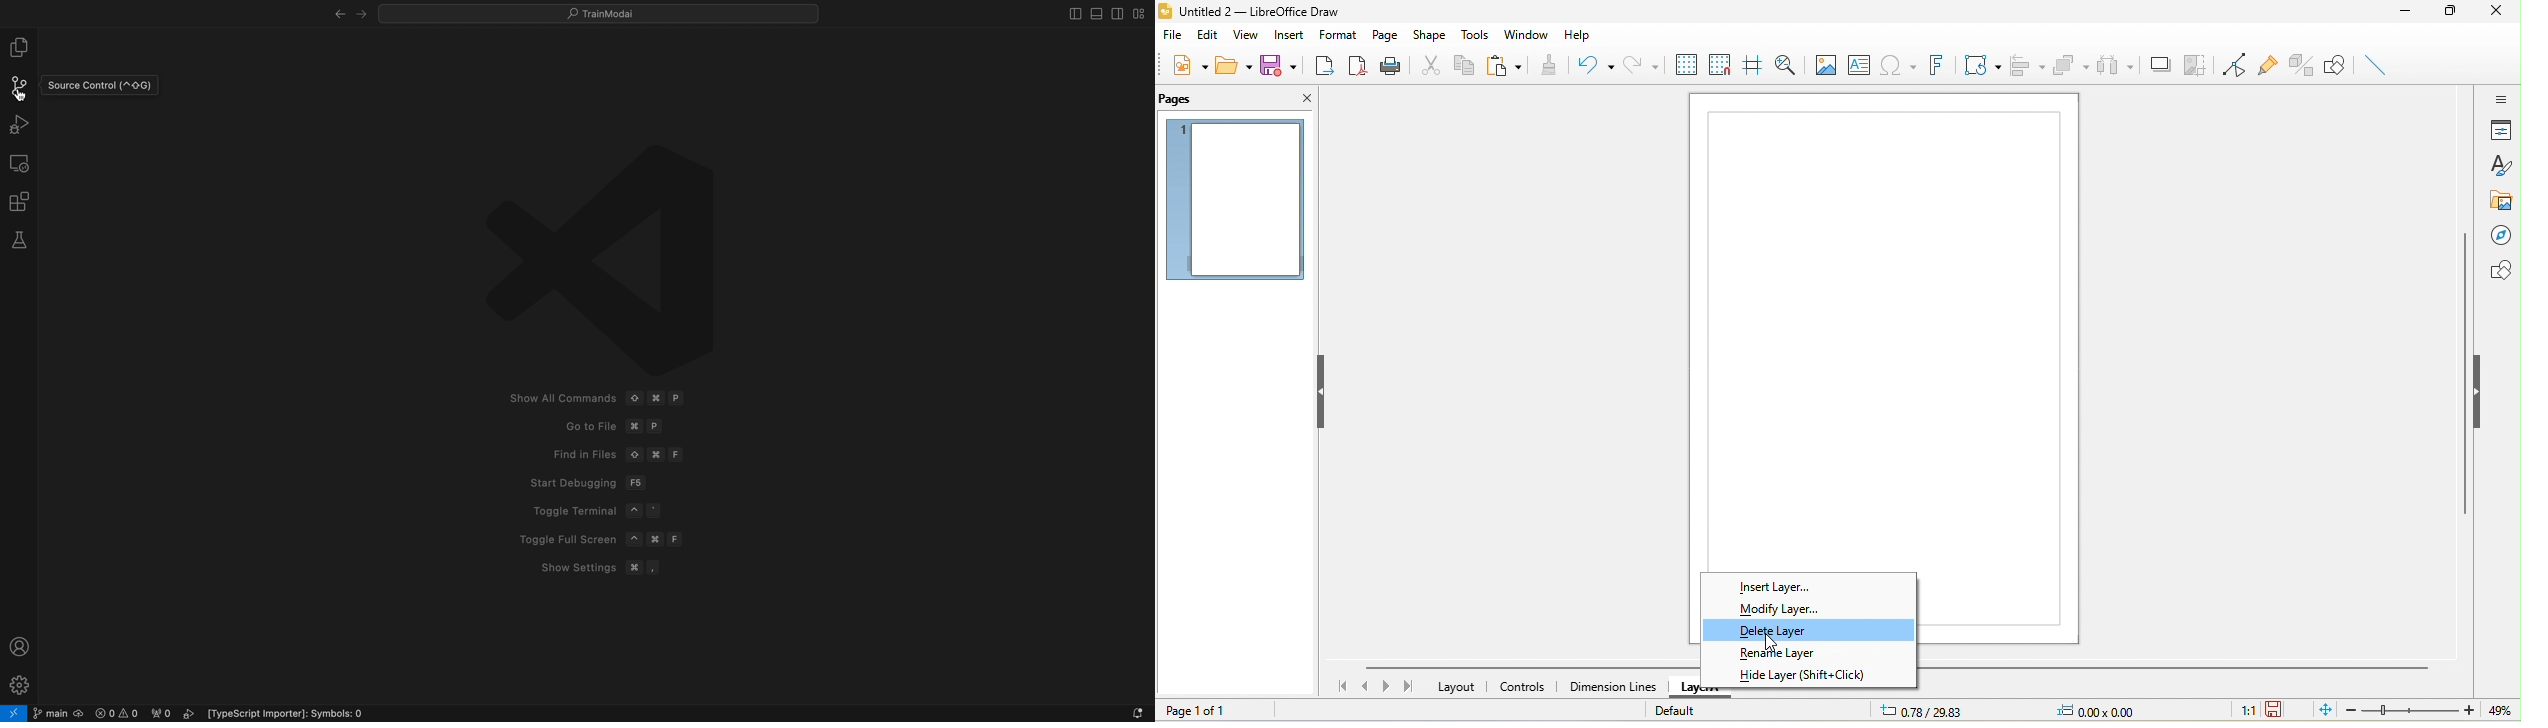  What do you see at coordinates (1340, 36) in the screenshot?
I see `format` at bounding box center [1340, 36].